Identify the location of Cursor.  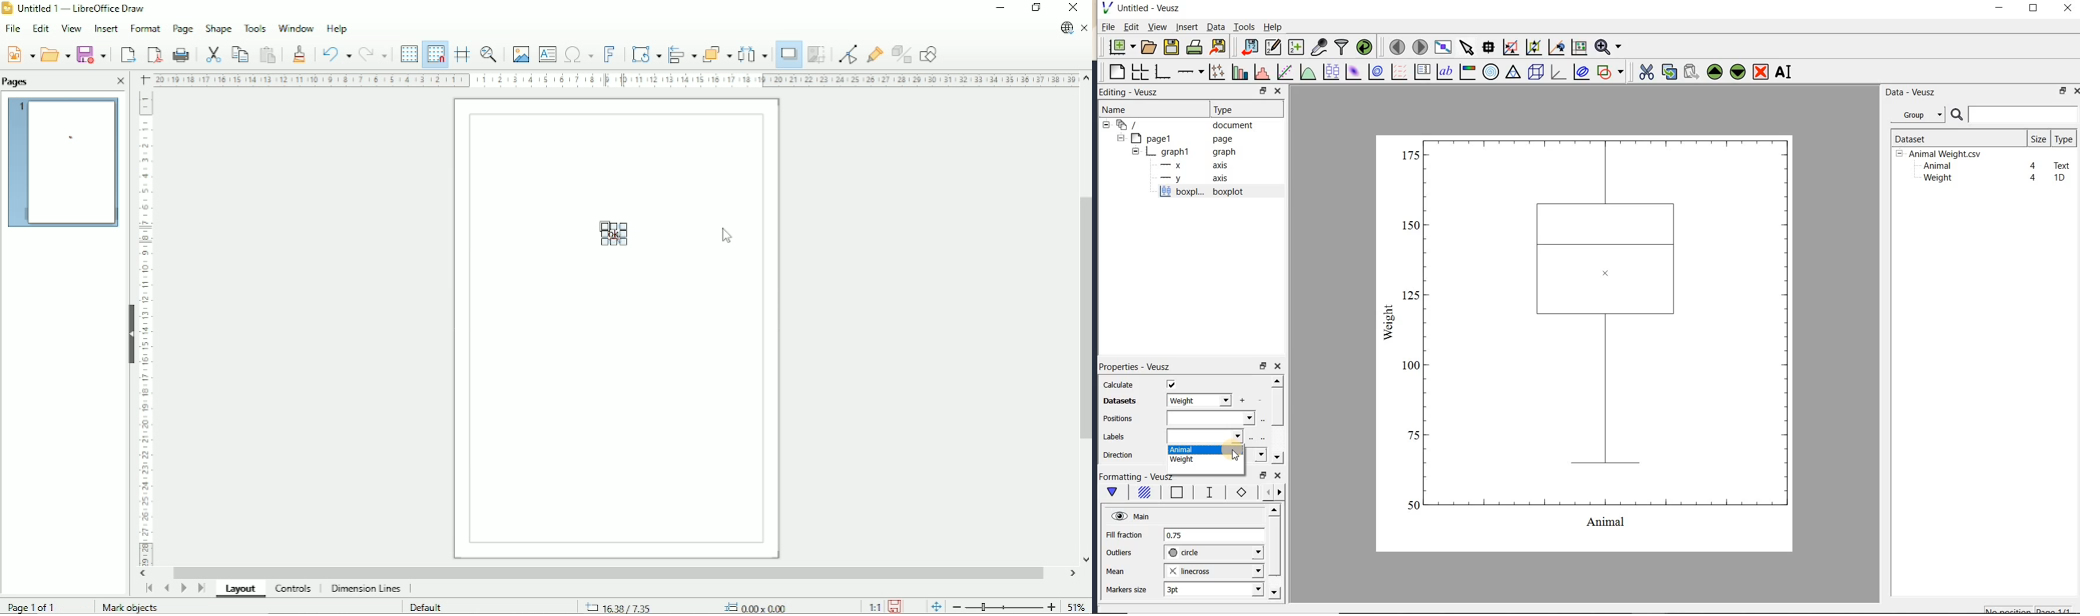
(728, 236).